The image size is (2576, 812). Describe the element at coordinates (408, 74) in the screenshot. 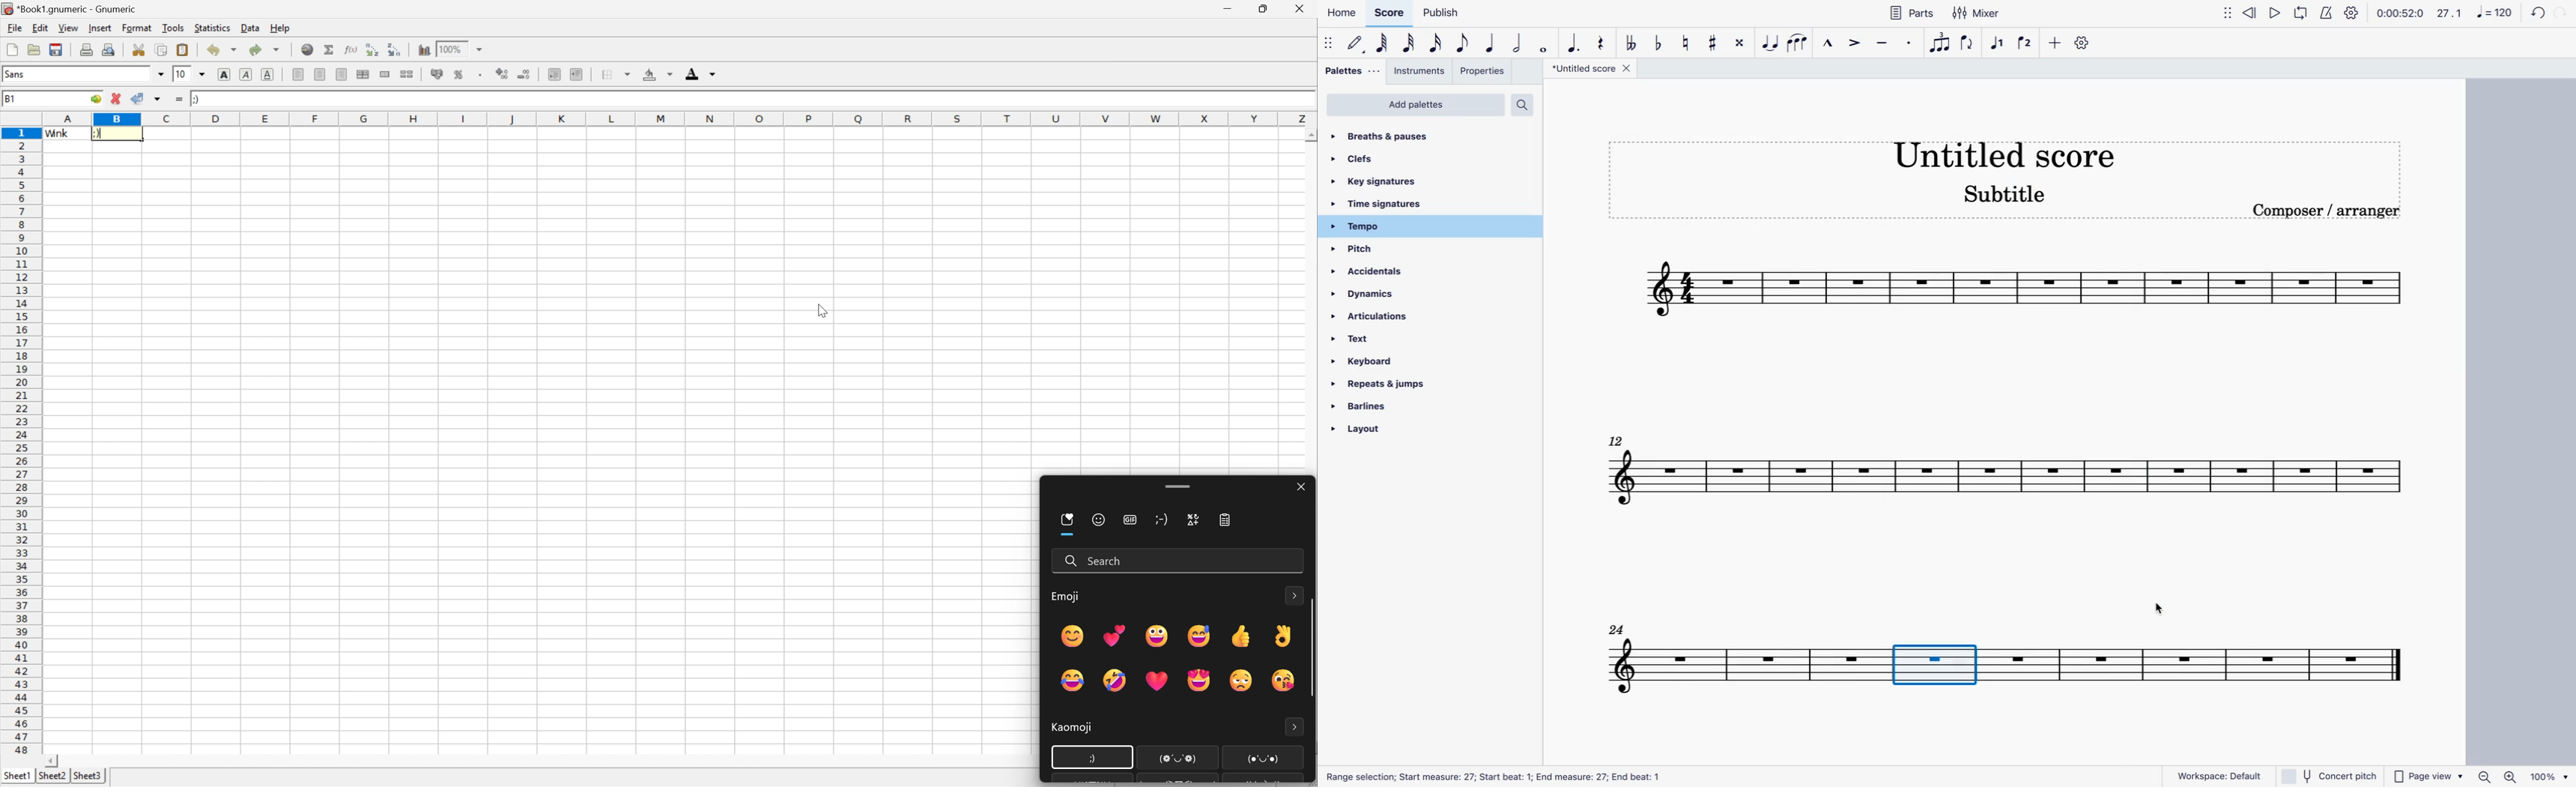

I see `split merged ranges of cells` at that location.